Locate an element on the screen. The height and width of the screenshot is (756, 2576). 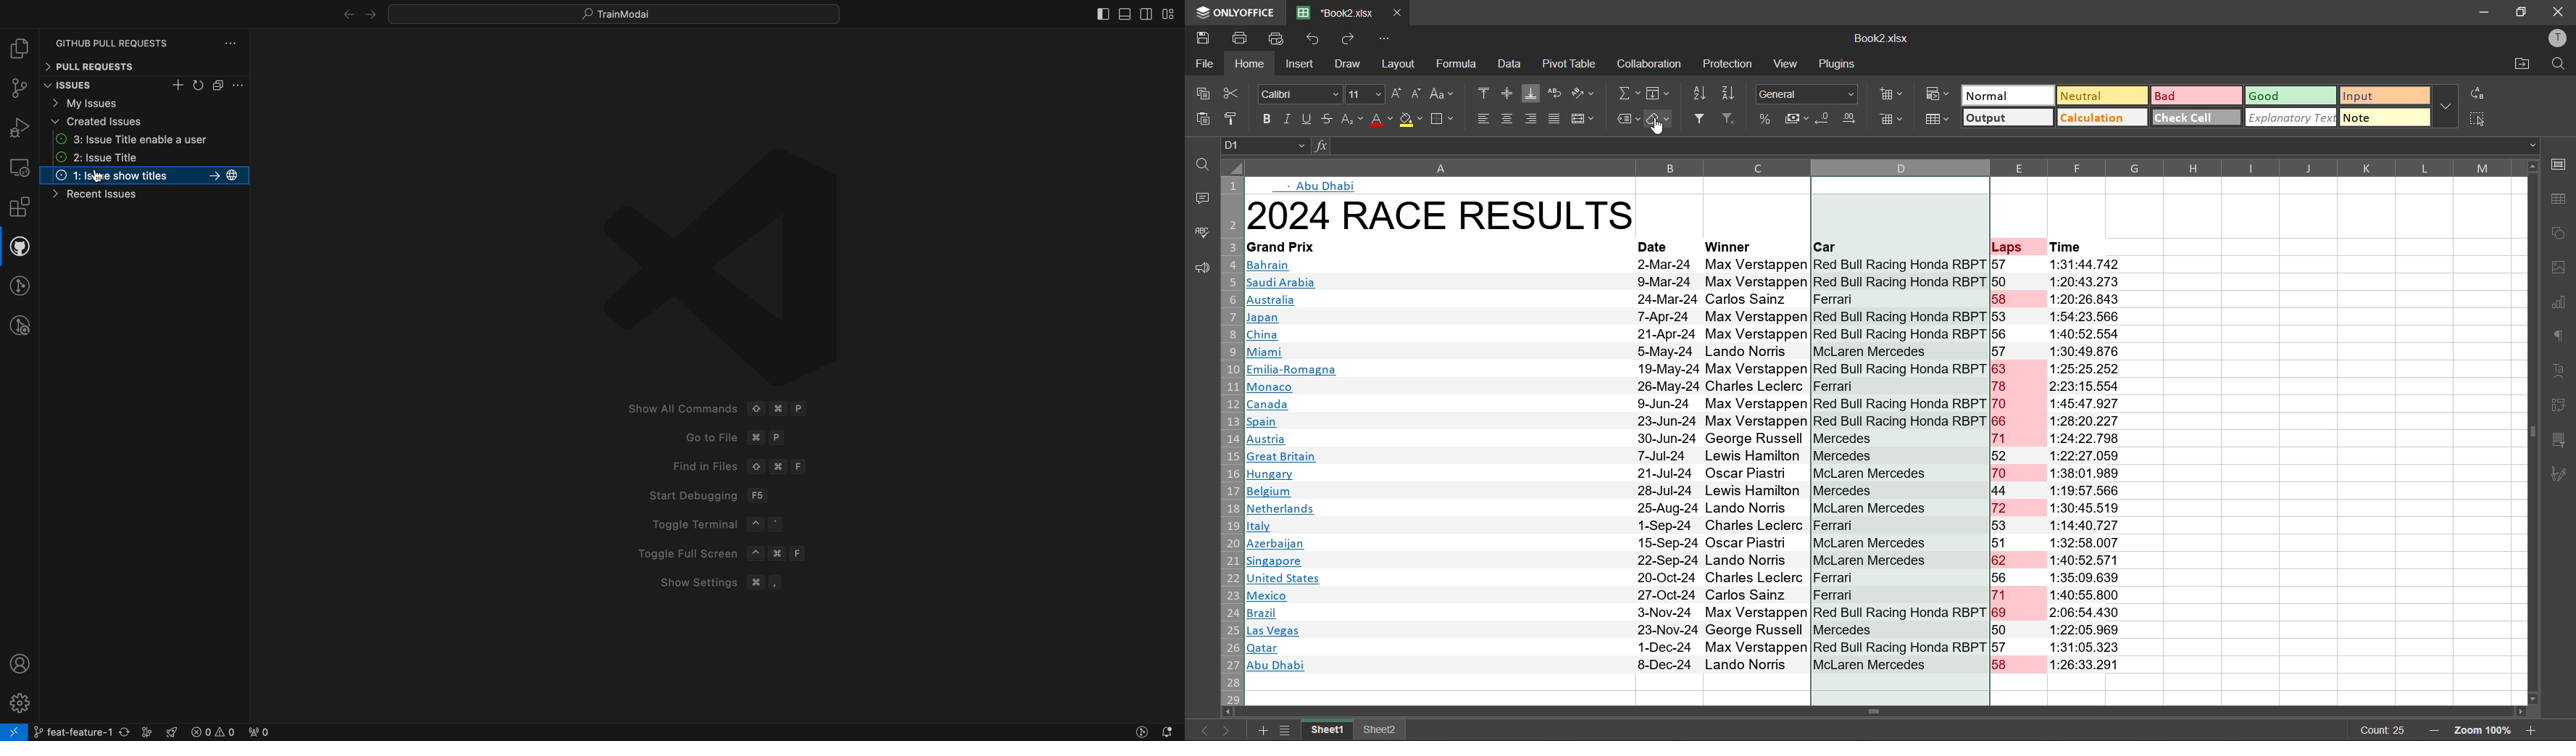
recent issues is located at coordinates (144, 139).